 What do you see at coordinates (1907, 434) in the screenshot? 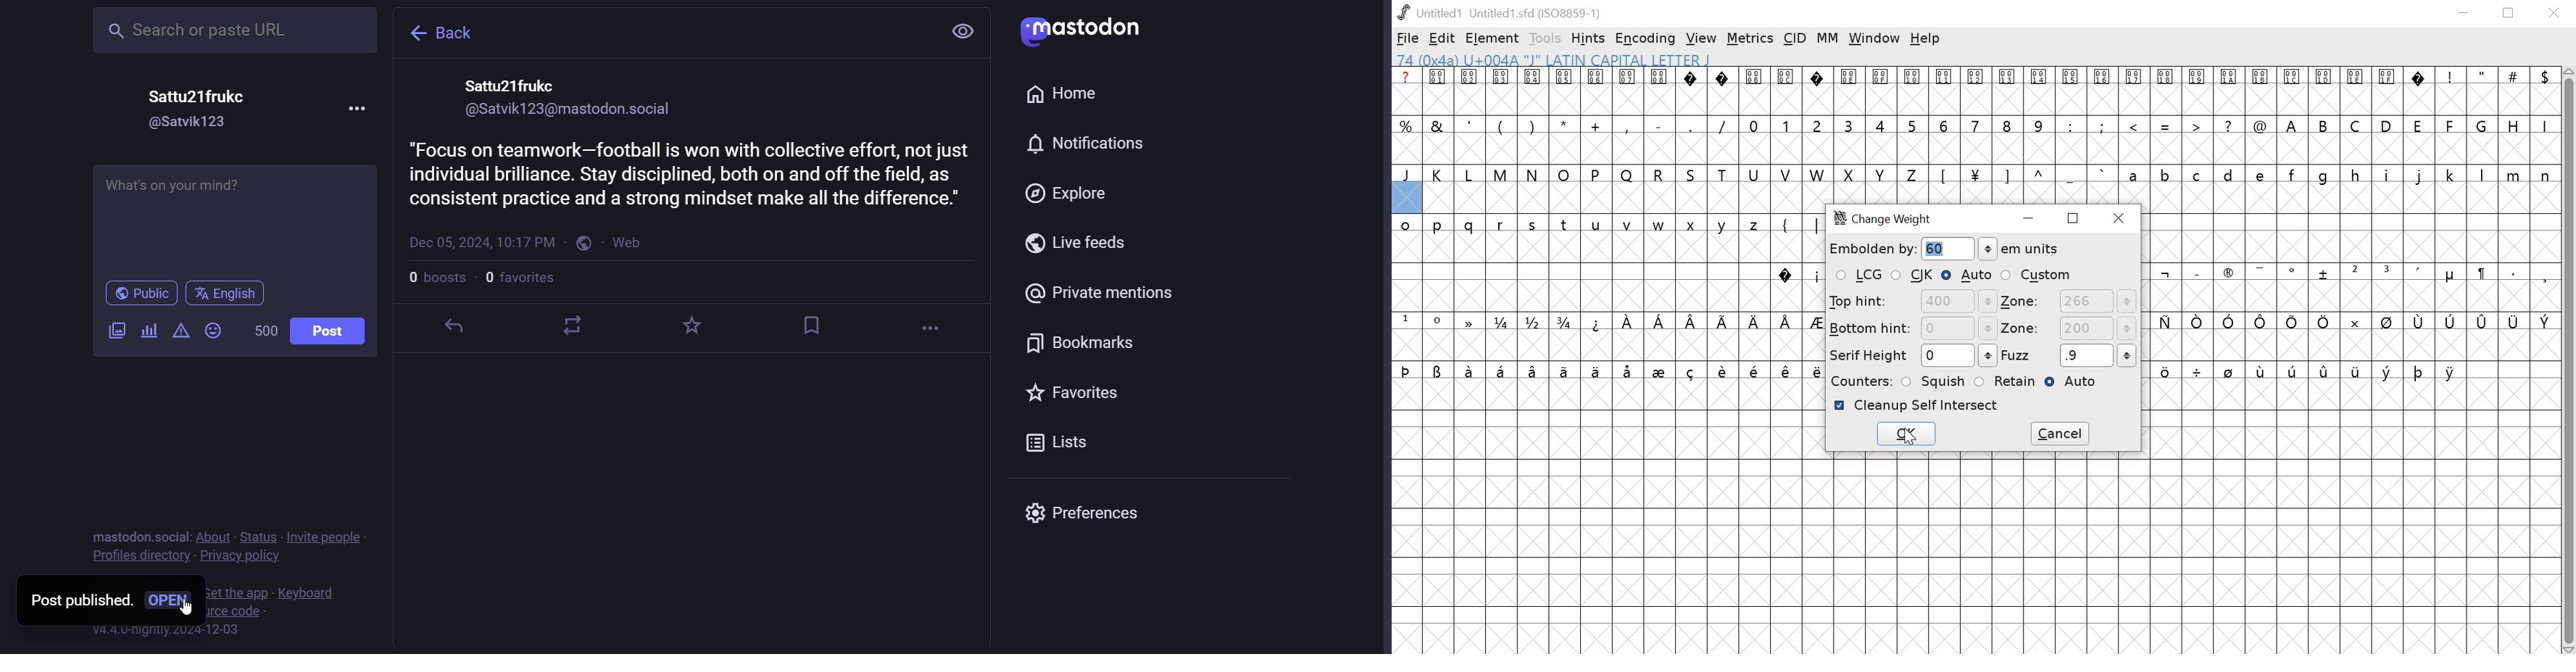
I see `ok` at bounding box center [1907, 434].